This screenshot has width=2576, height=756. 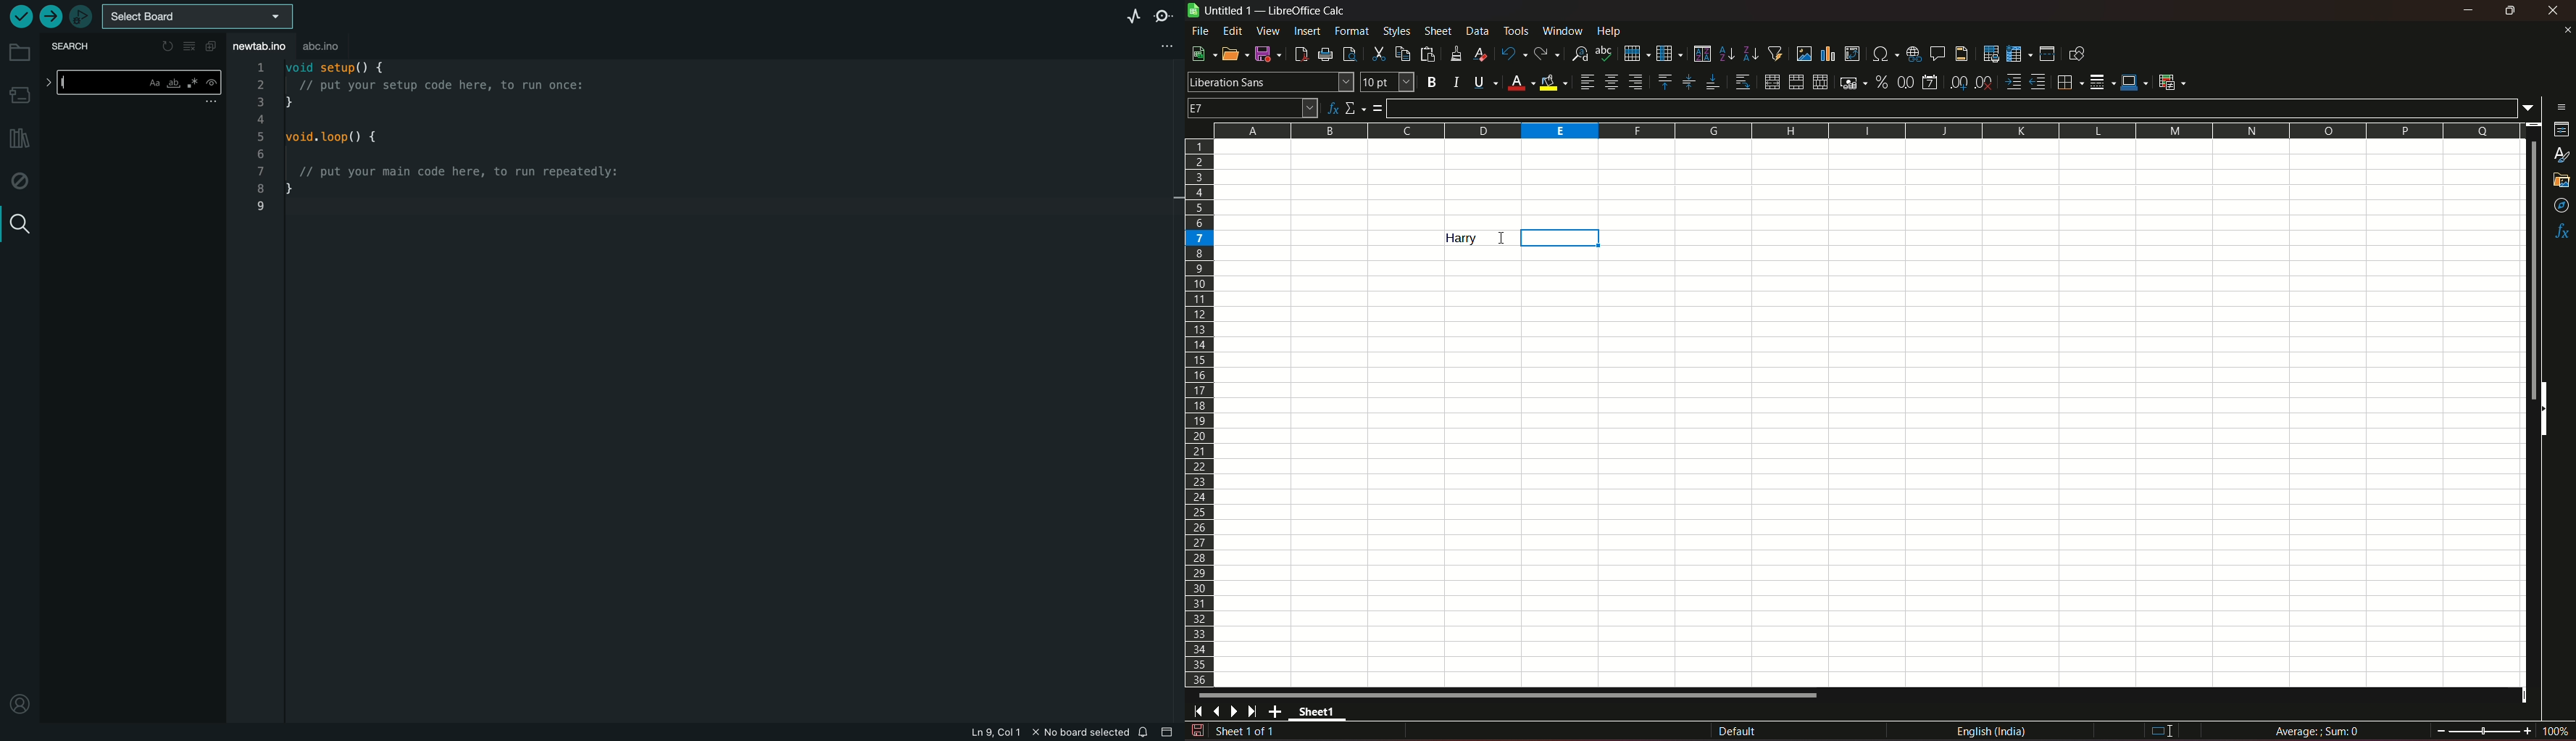 What do you see at coordinates (1961, 53) in the screenshot?
I see `headers & footers` at bounding box center [1961, 53].